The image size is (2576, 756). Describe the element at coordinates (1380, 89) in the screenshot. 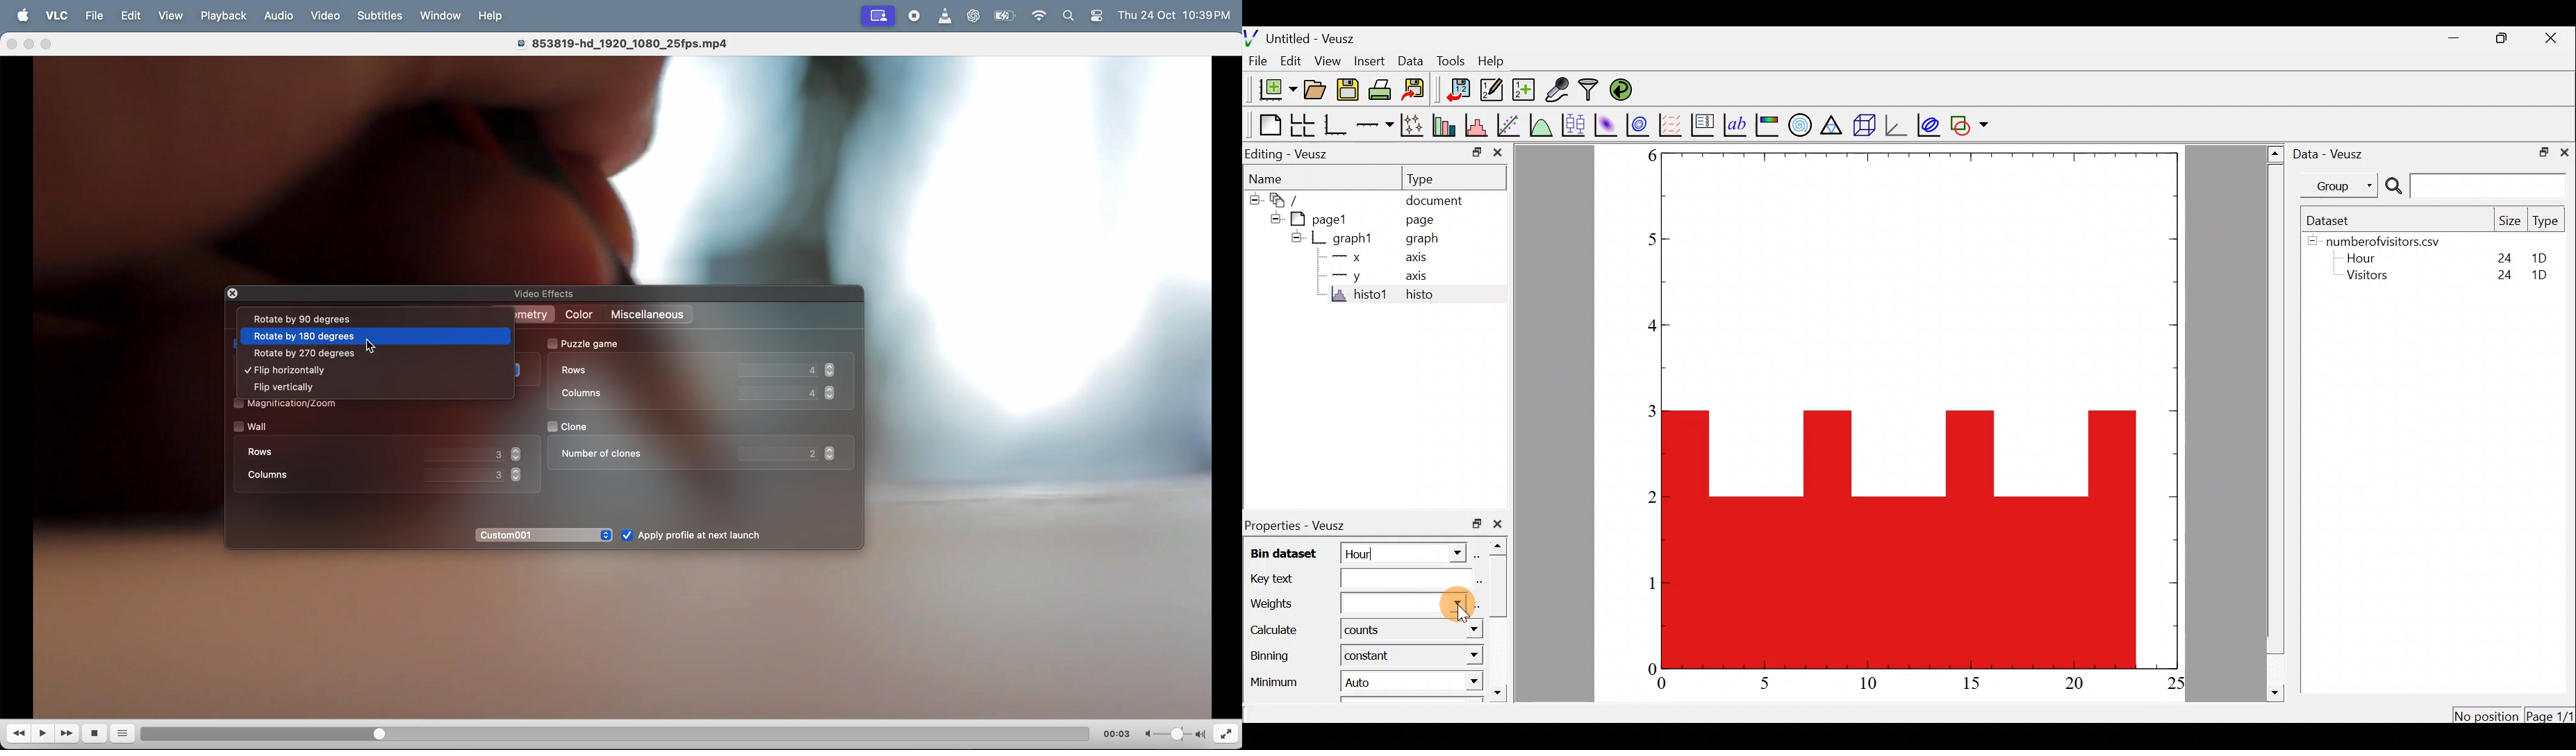

I see `print the document` at that location.